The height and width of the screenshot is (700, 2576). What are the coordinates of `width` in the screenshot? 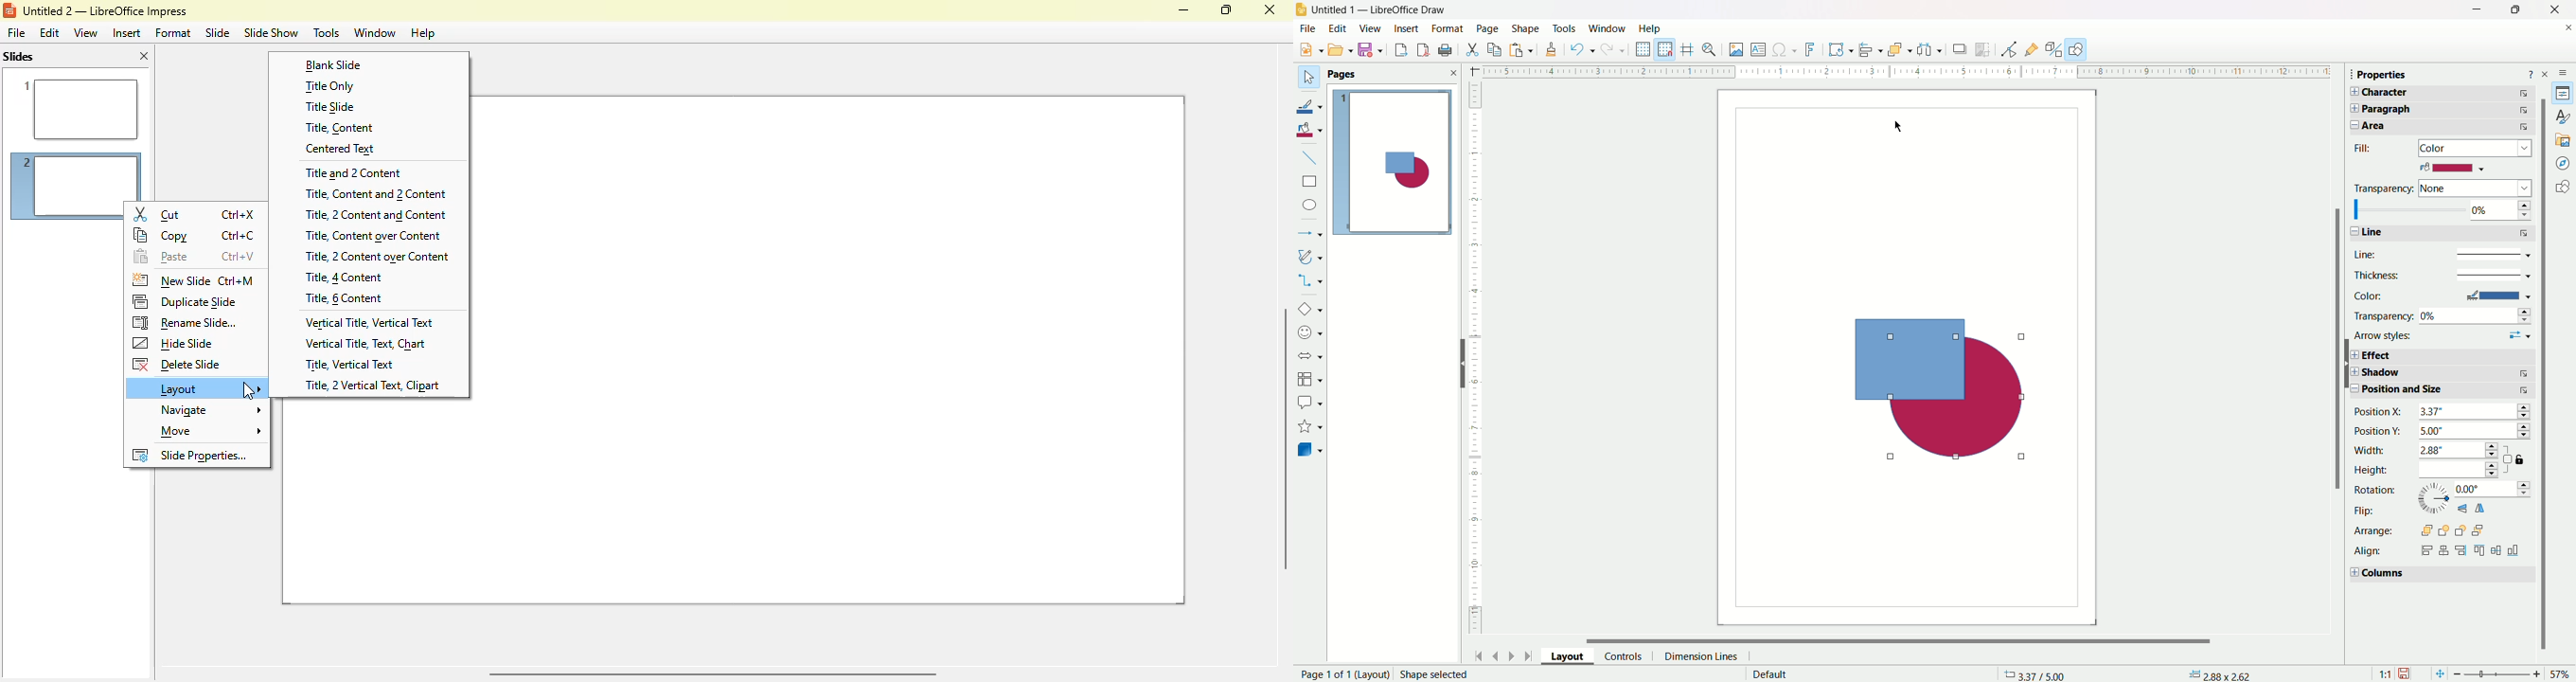 It's located at (2427, 451).